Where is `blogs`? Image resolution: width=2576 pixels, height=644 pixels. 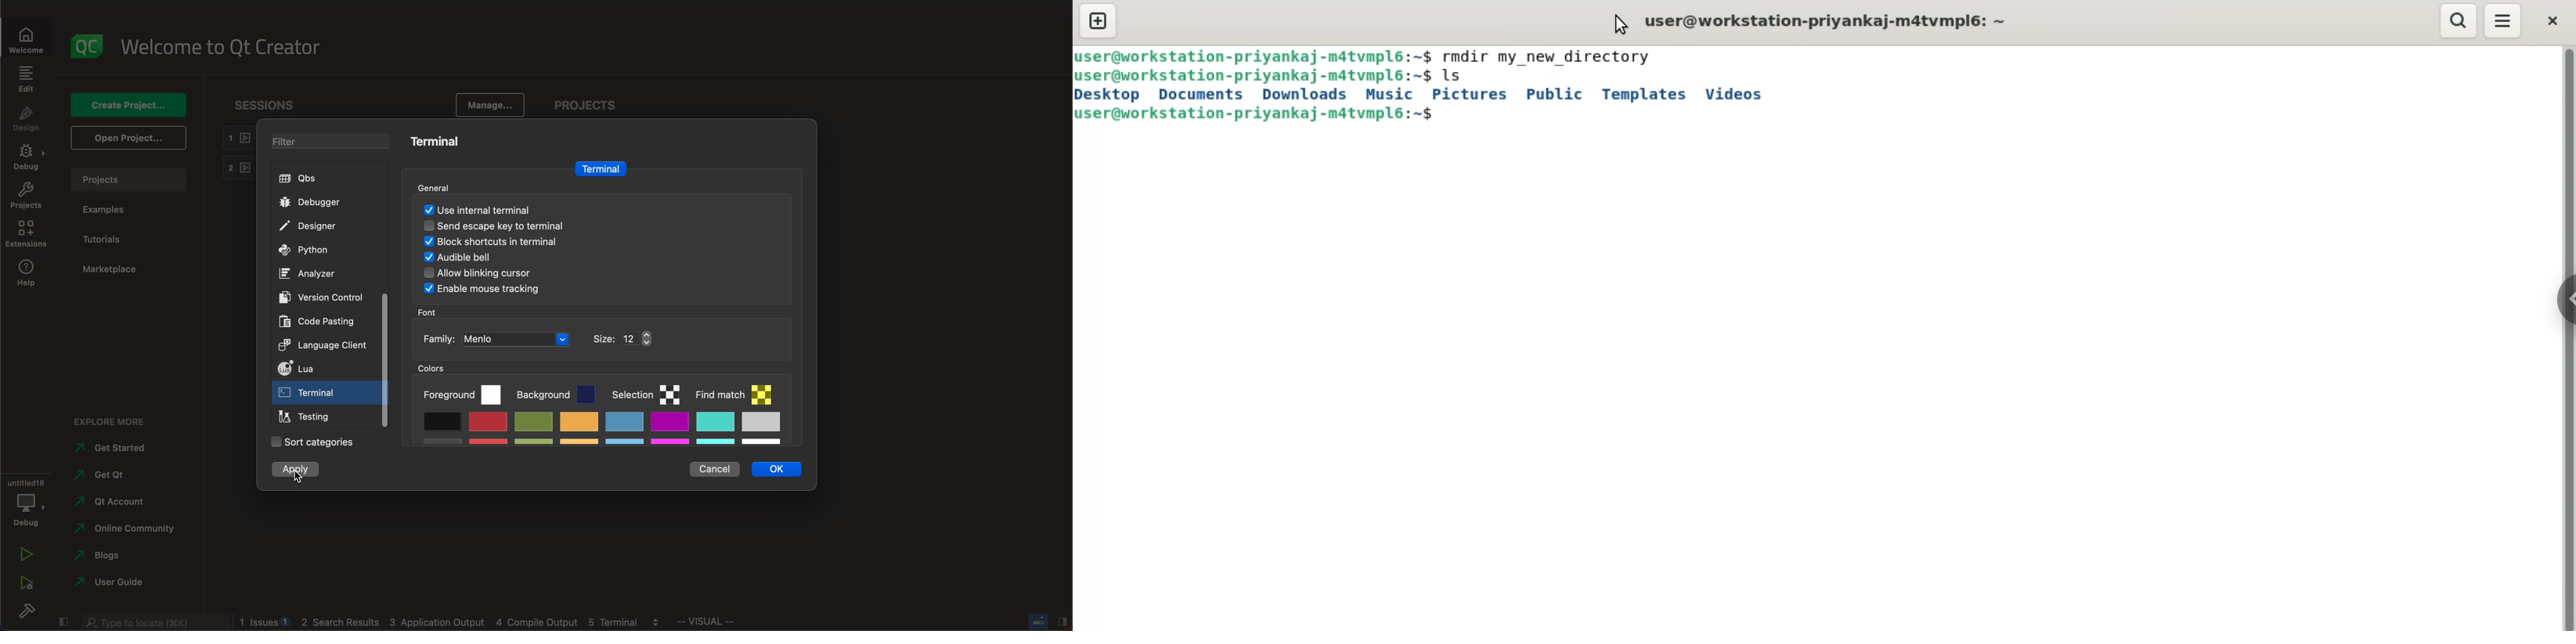
blogs is located at coordinates (108, 554).